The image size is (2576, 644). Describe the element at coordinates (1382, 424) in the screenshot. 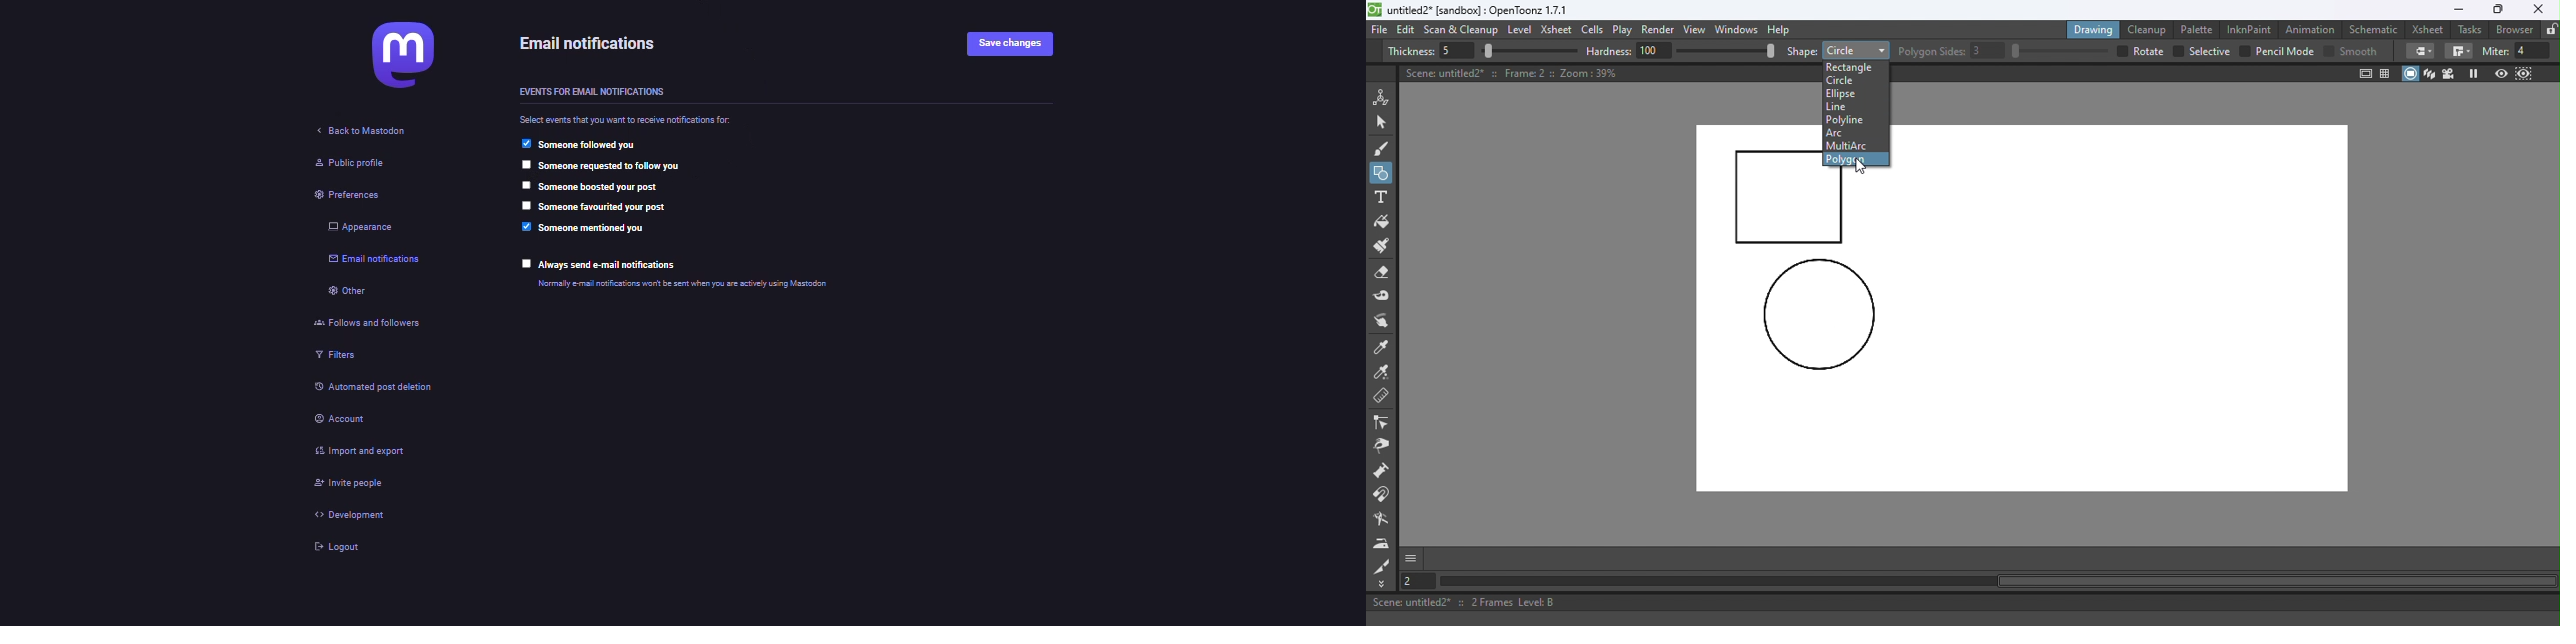

I see `Control point editor tool` at that location.